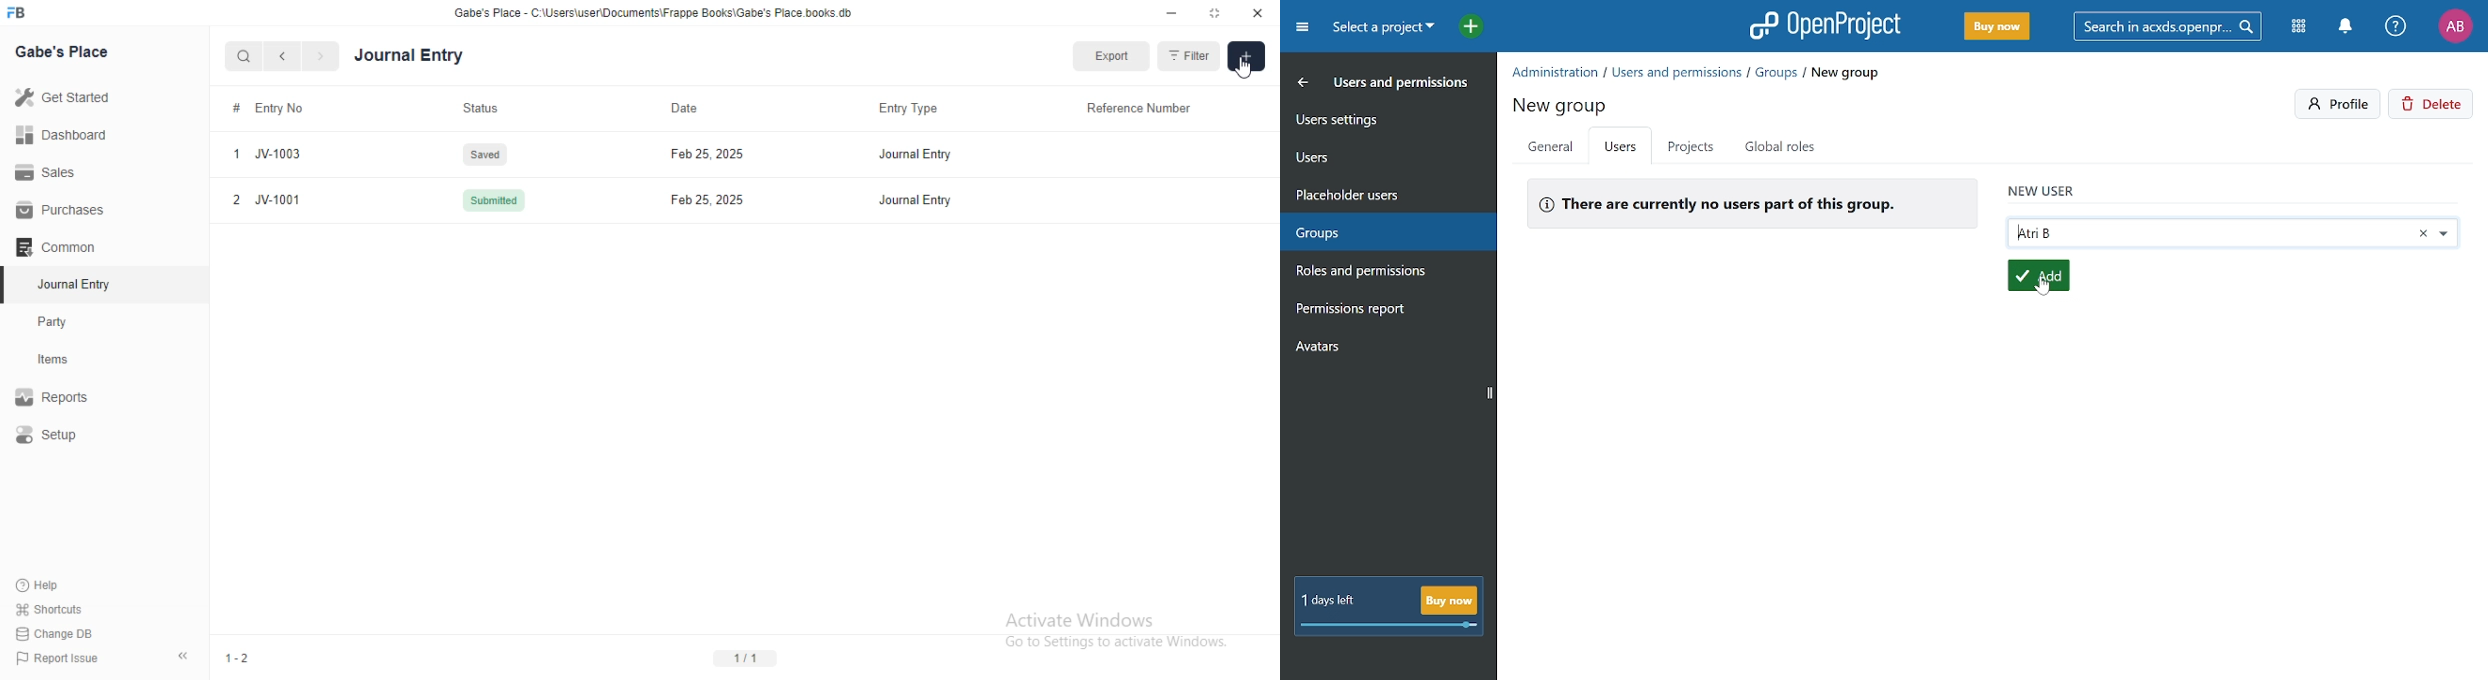 The width and height of the screenshot is (2492, 700). I want to click on Journal Entry, so click(412, 55).